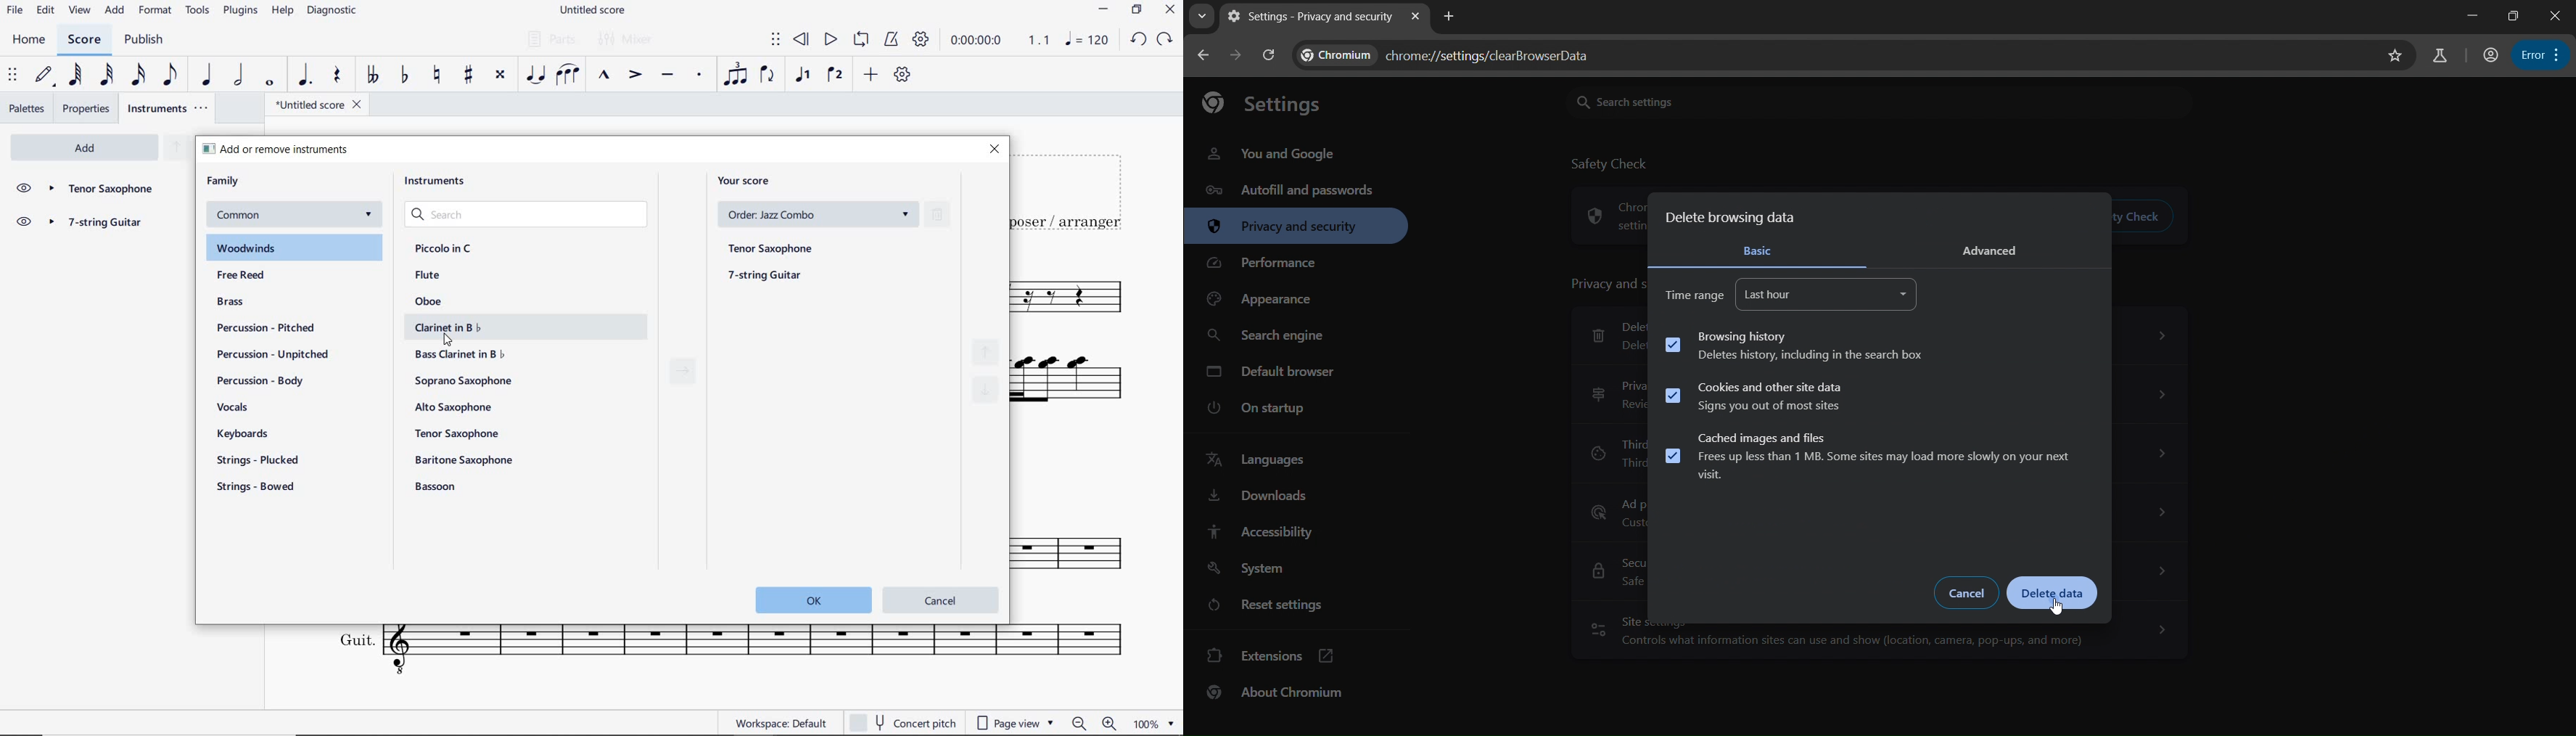 The image size is (2576, 756). What do you see at coordinates (169, 108) in the screenshot?
I see `INSTRUMENTS` at bounding box center [169, 108].